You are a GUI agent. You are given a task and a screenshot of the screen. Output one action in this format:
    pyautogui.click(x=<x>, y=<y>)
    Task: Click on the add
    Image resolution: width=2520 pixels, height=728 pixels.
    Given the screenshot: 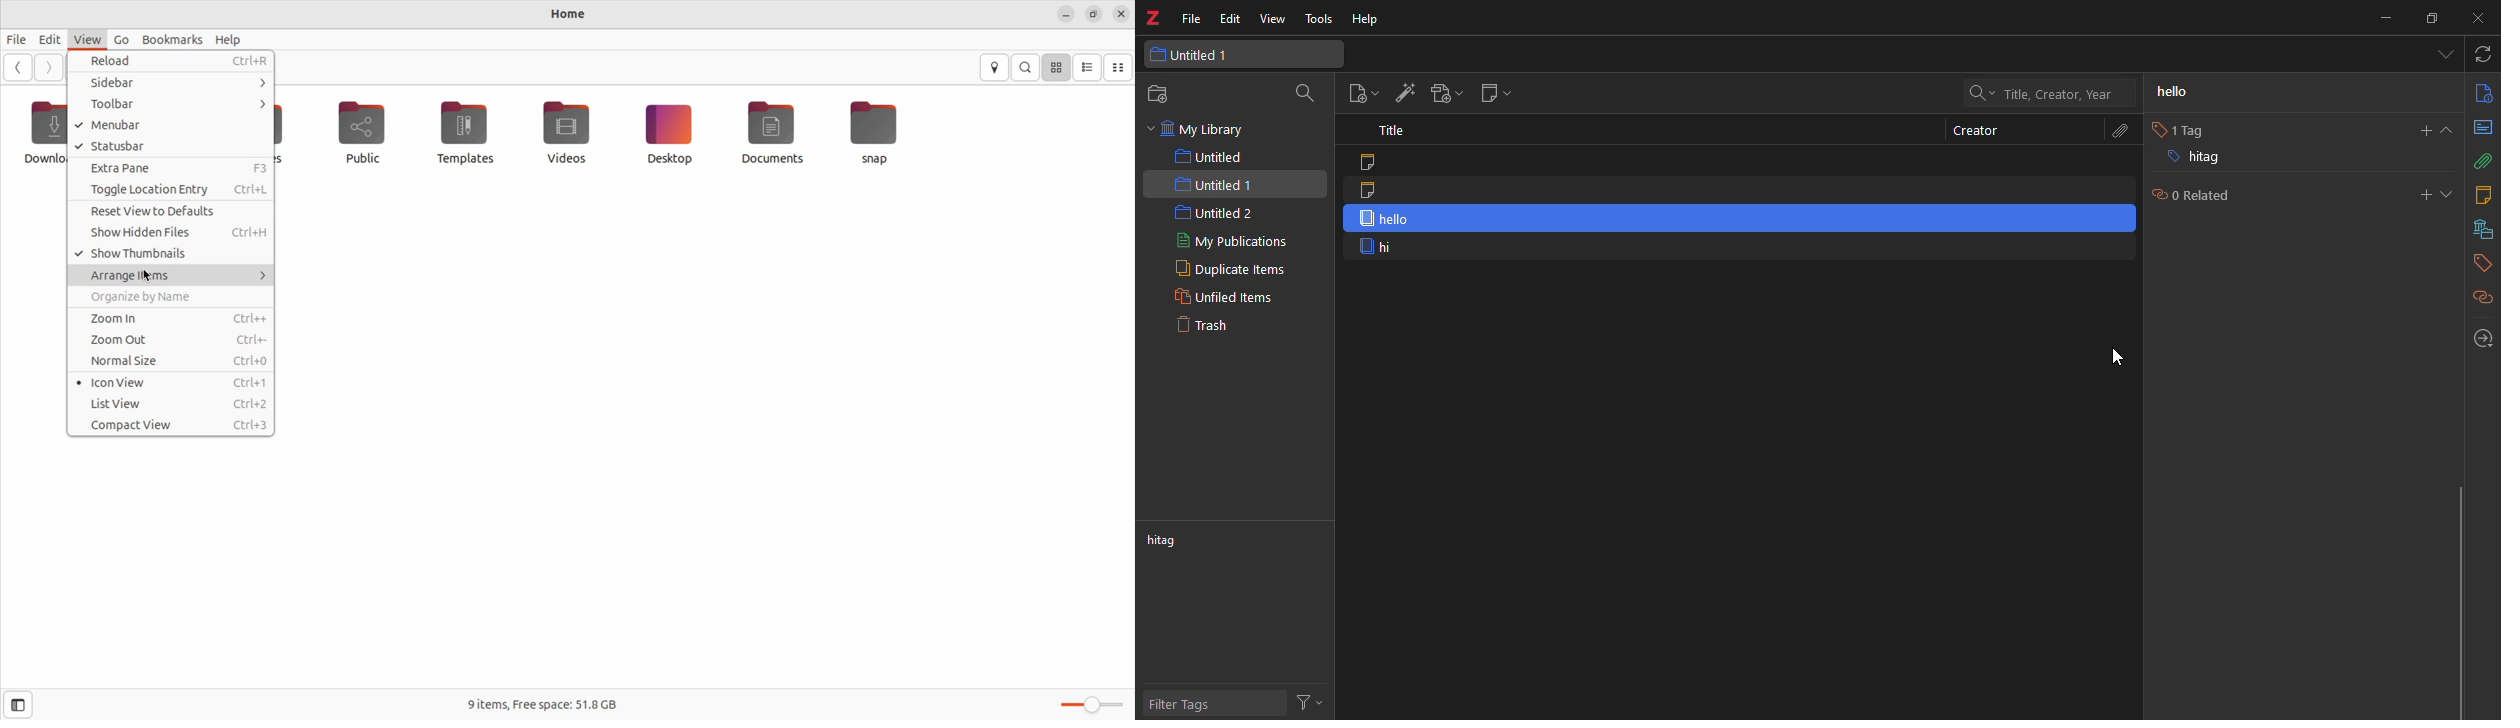 What is the action you would take?
    pyautogui.click(x=2425, y=128)
    